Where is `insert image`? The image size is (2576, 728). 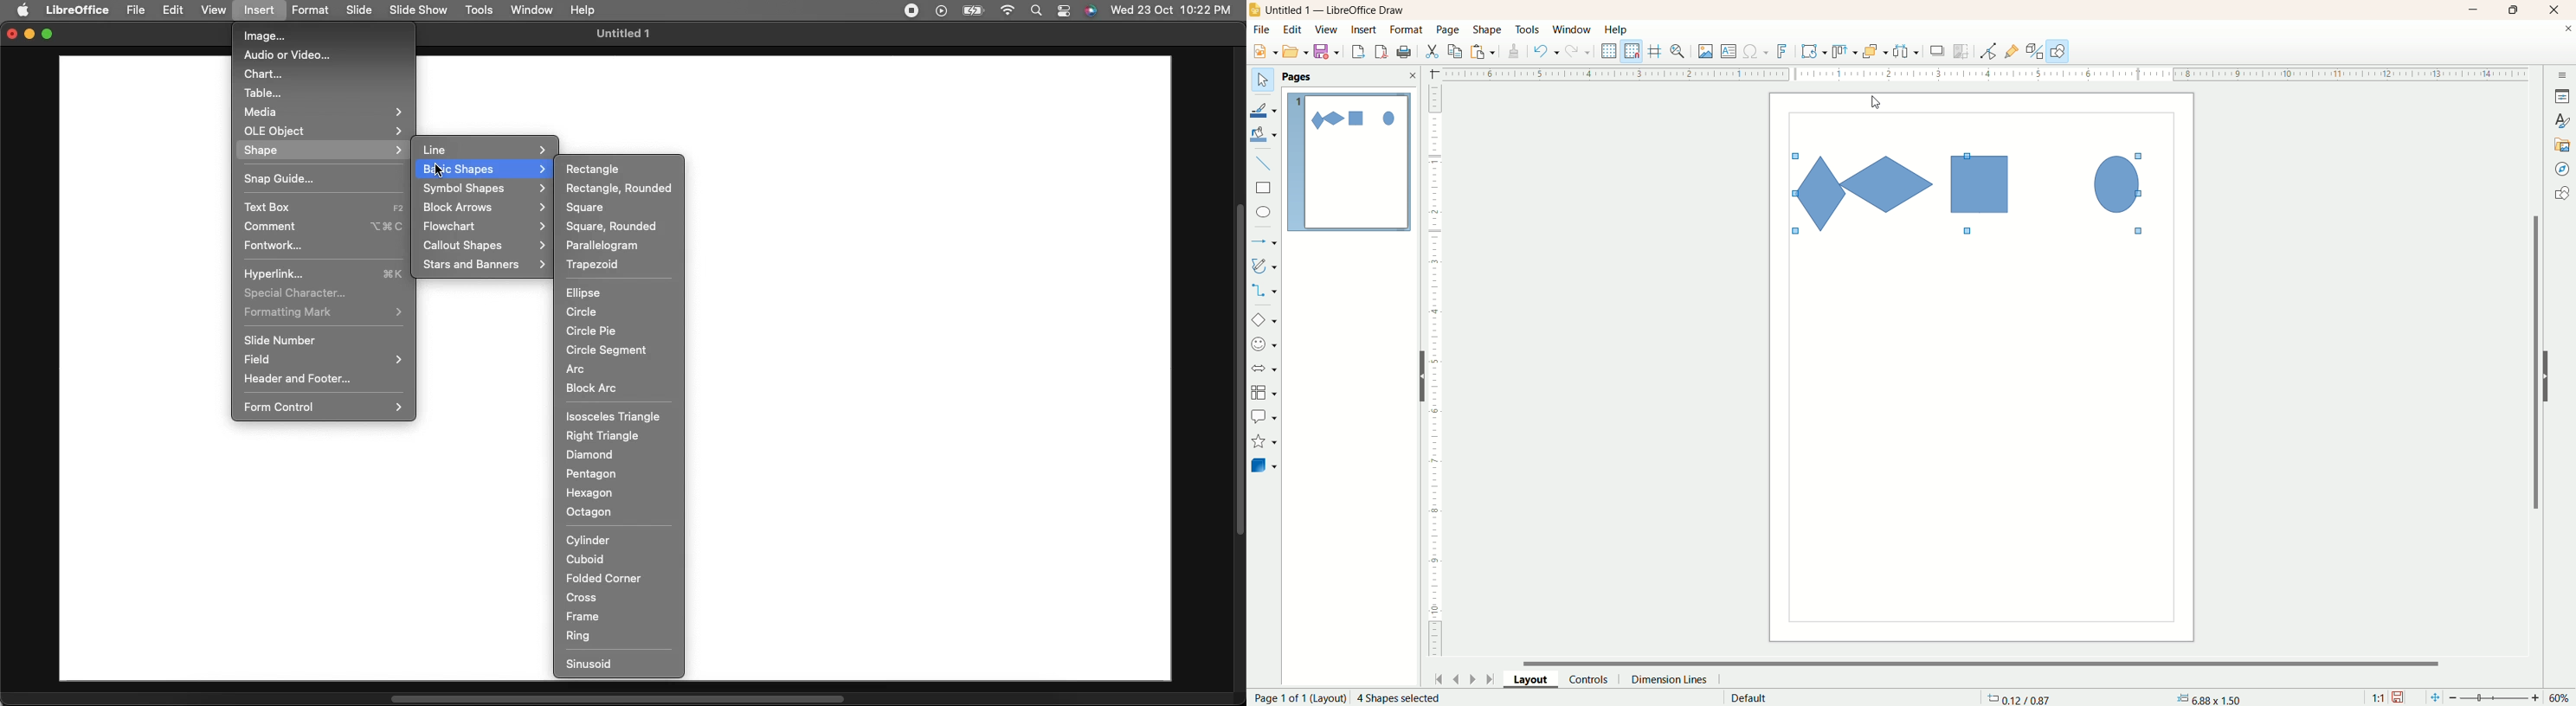 insert image is located at coordinates (1706, 52).